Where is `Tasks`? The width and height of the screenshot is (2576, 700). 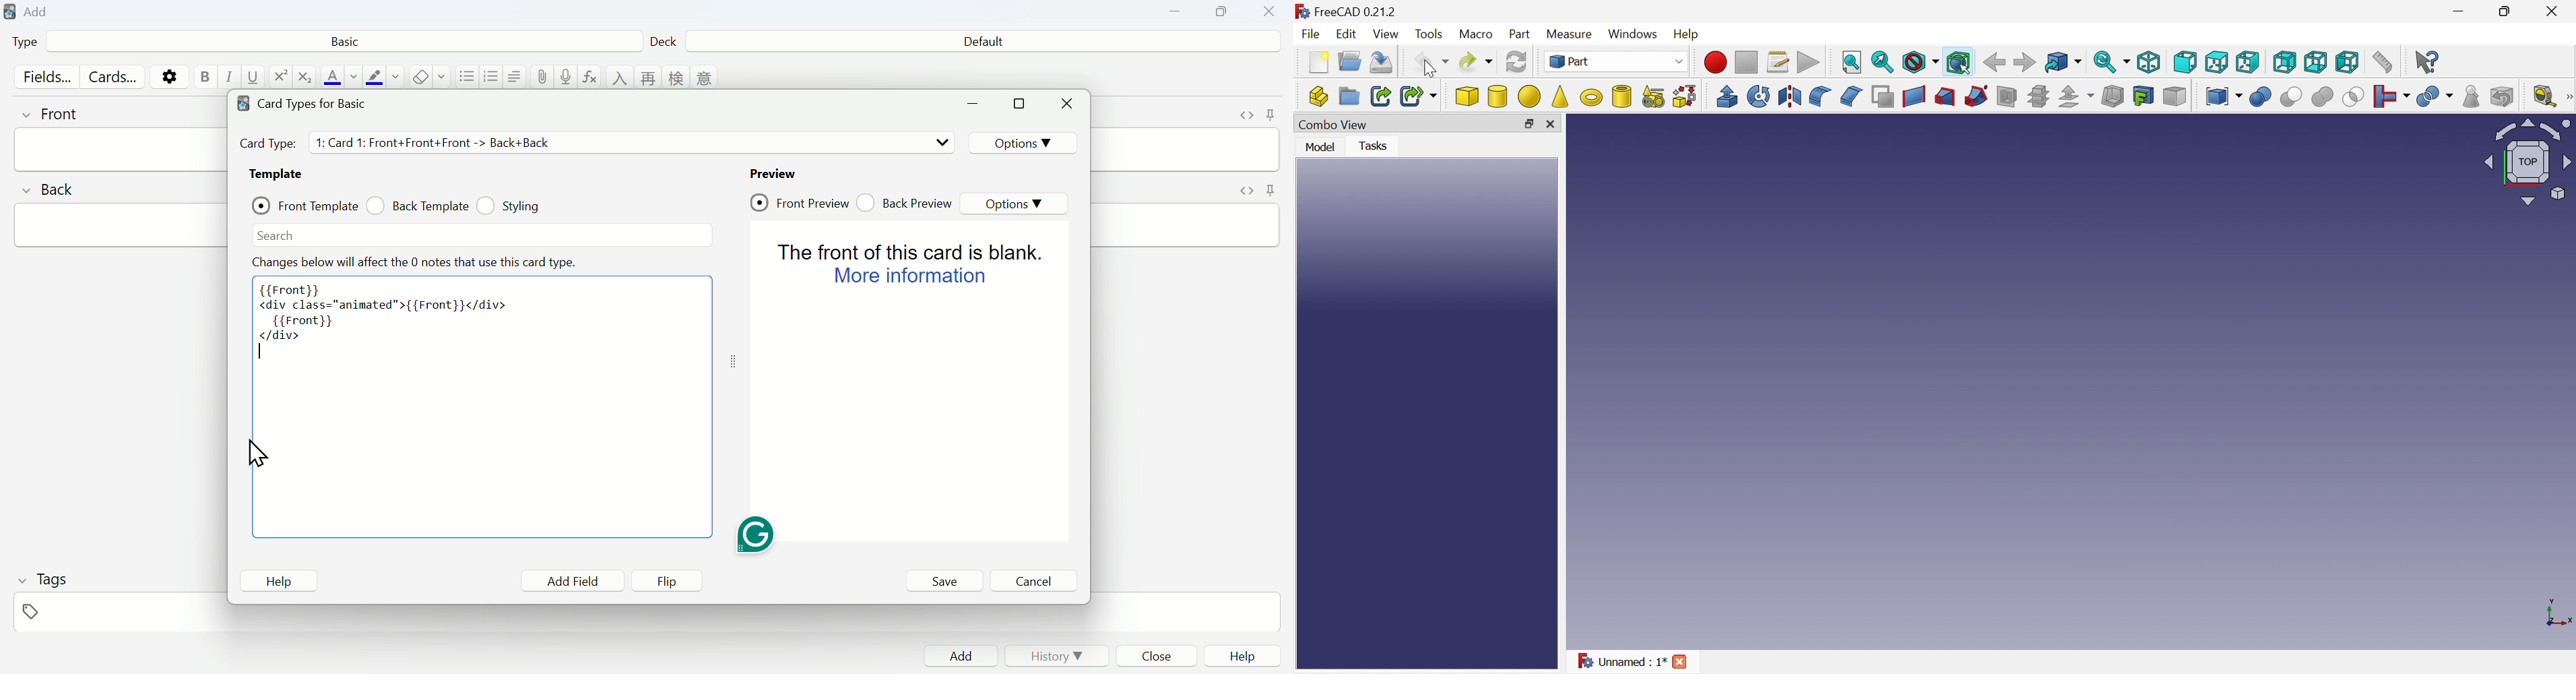 Tasks is located at coordinates (1378, 147).